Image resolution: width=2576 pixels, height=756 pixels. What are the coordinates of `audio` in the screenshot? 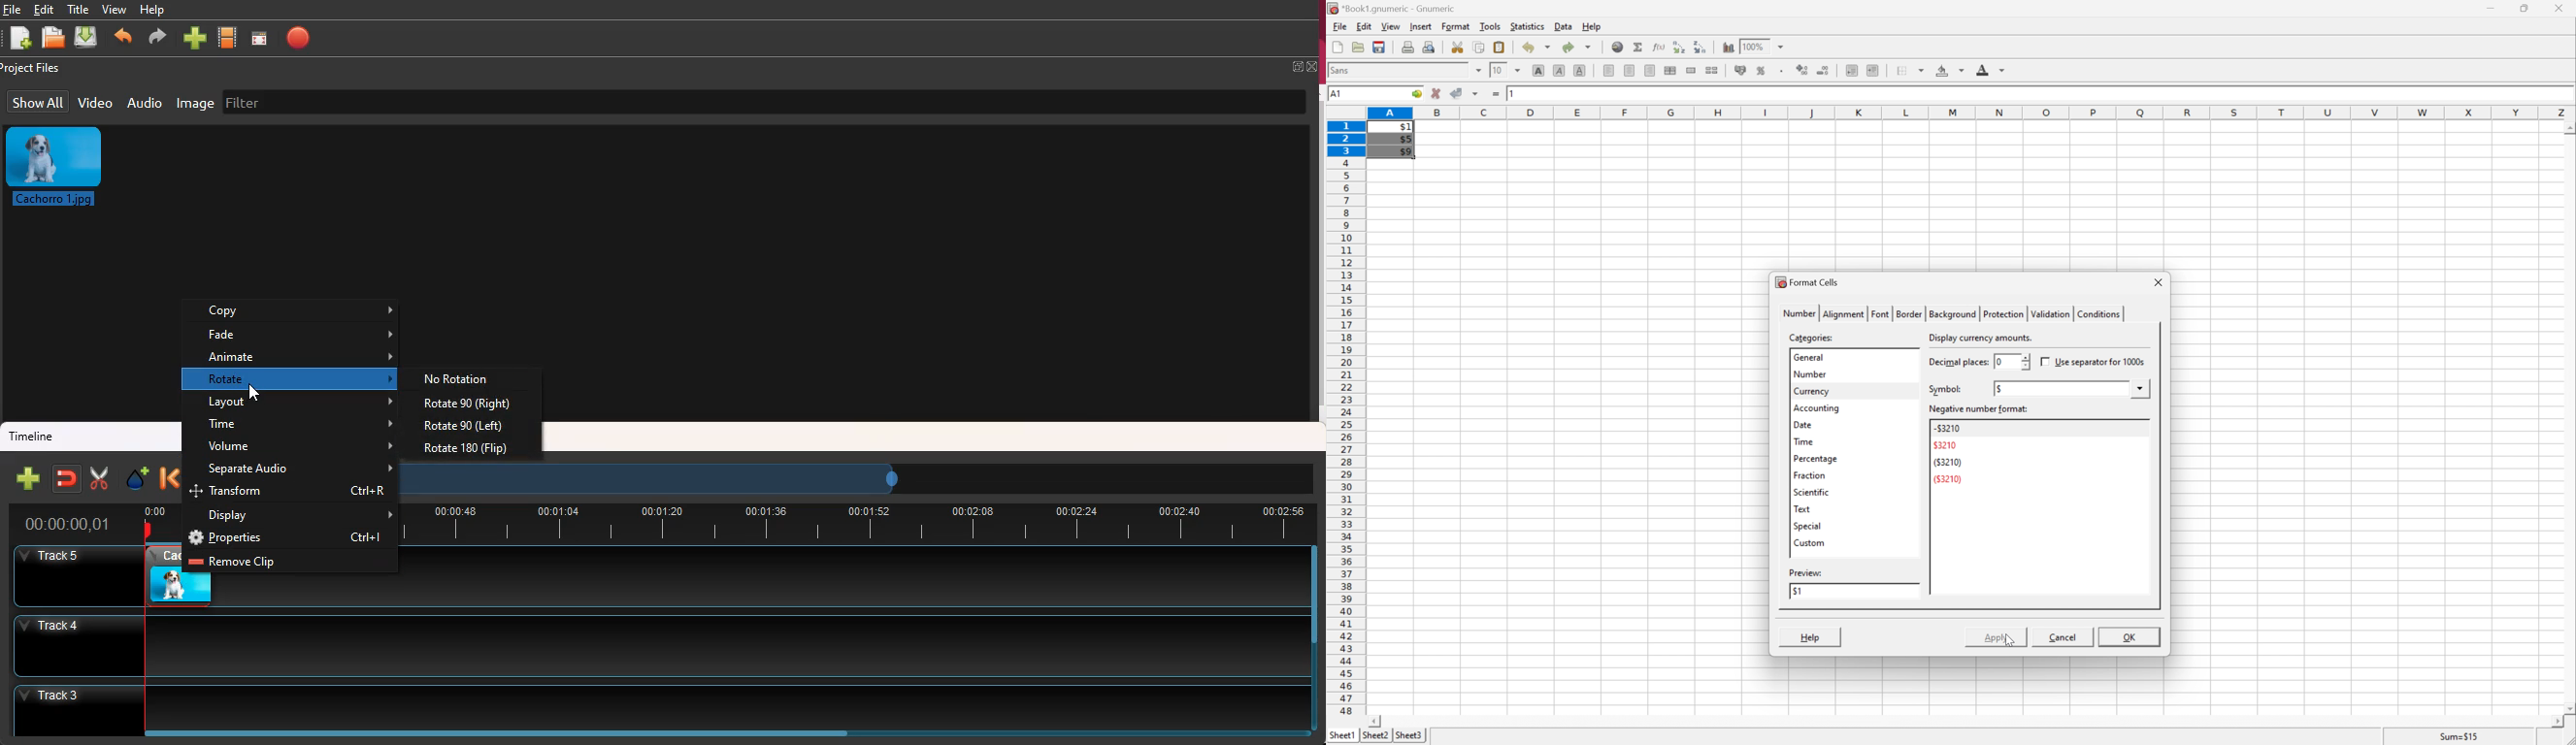 It's located at (147, 103).